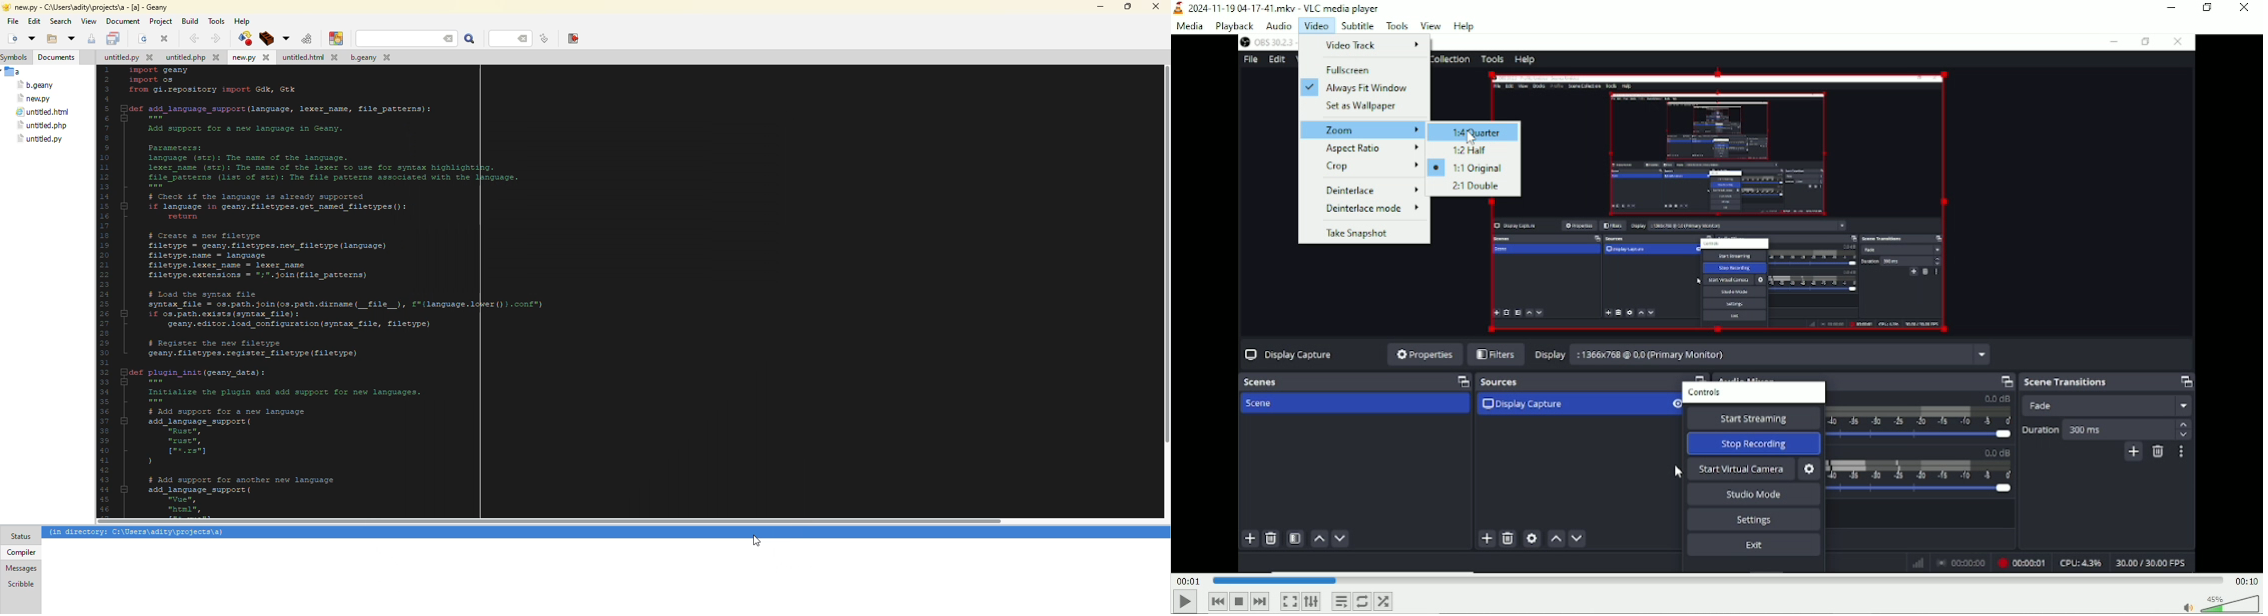  Describe the element at coordinates (1362, 601) in the screenshot. I see `Toggle between loop all, loop one and no loop` at that location.